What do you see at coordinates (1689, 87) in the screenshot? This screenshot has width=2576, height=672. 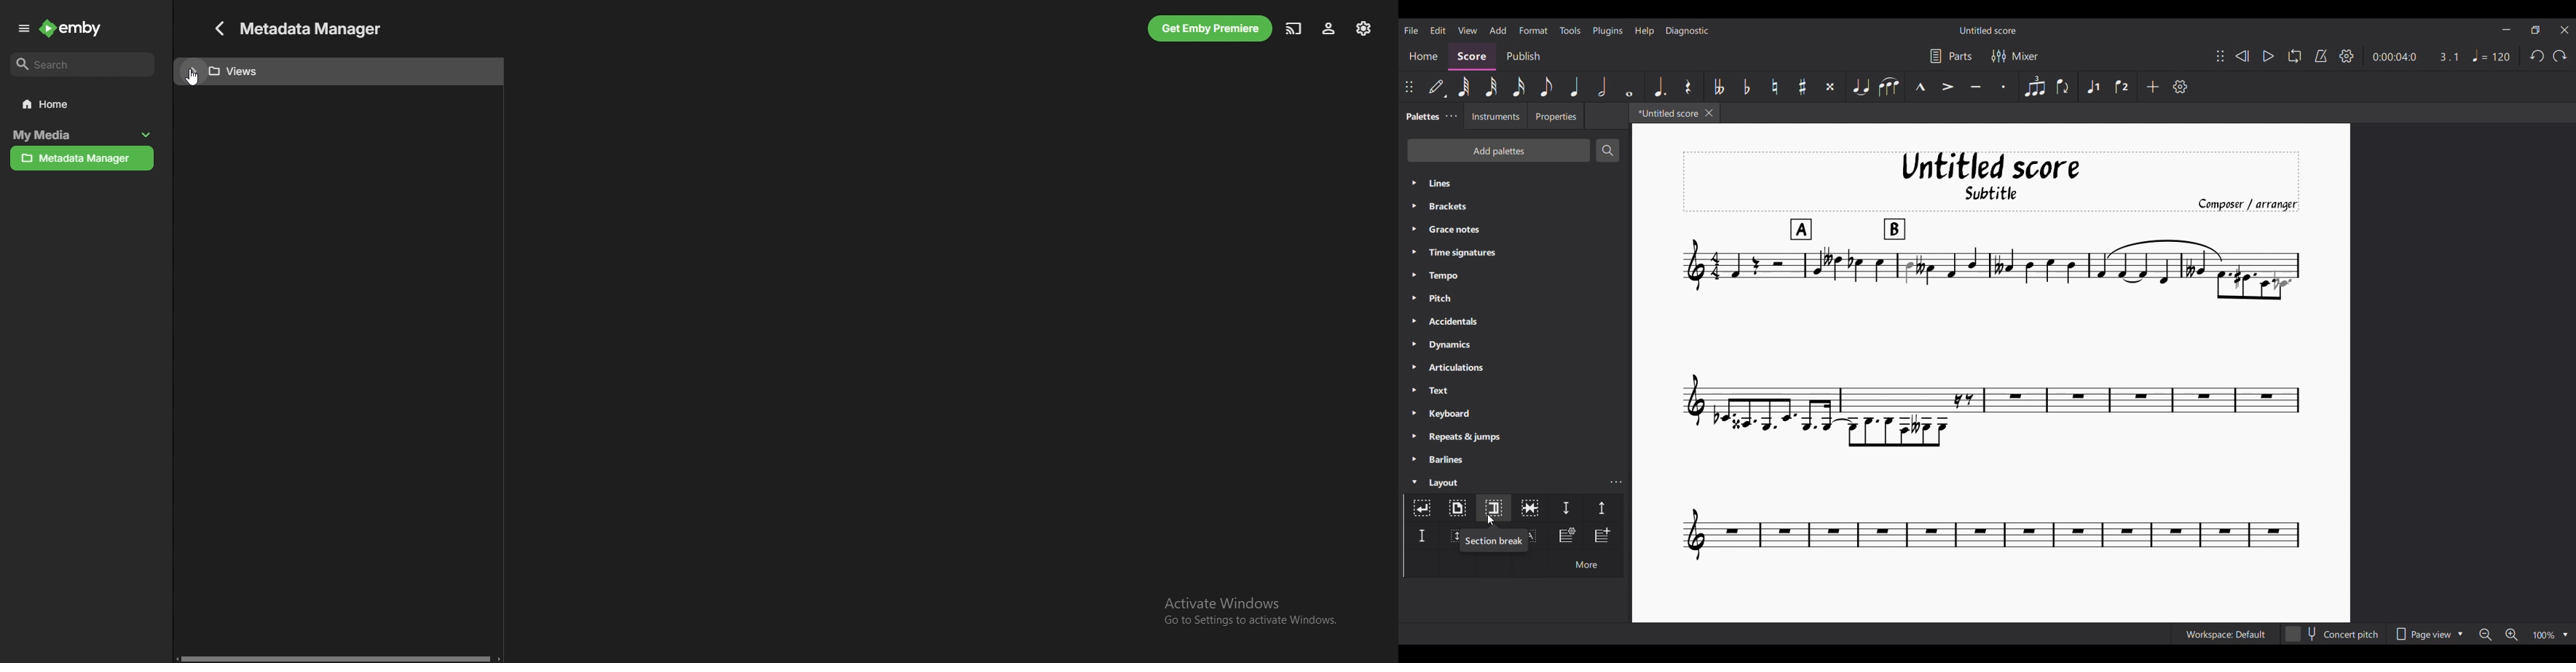 I see `Rest` at bounding box center [1689, 87].